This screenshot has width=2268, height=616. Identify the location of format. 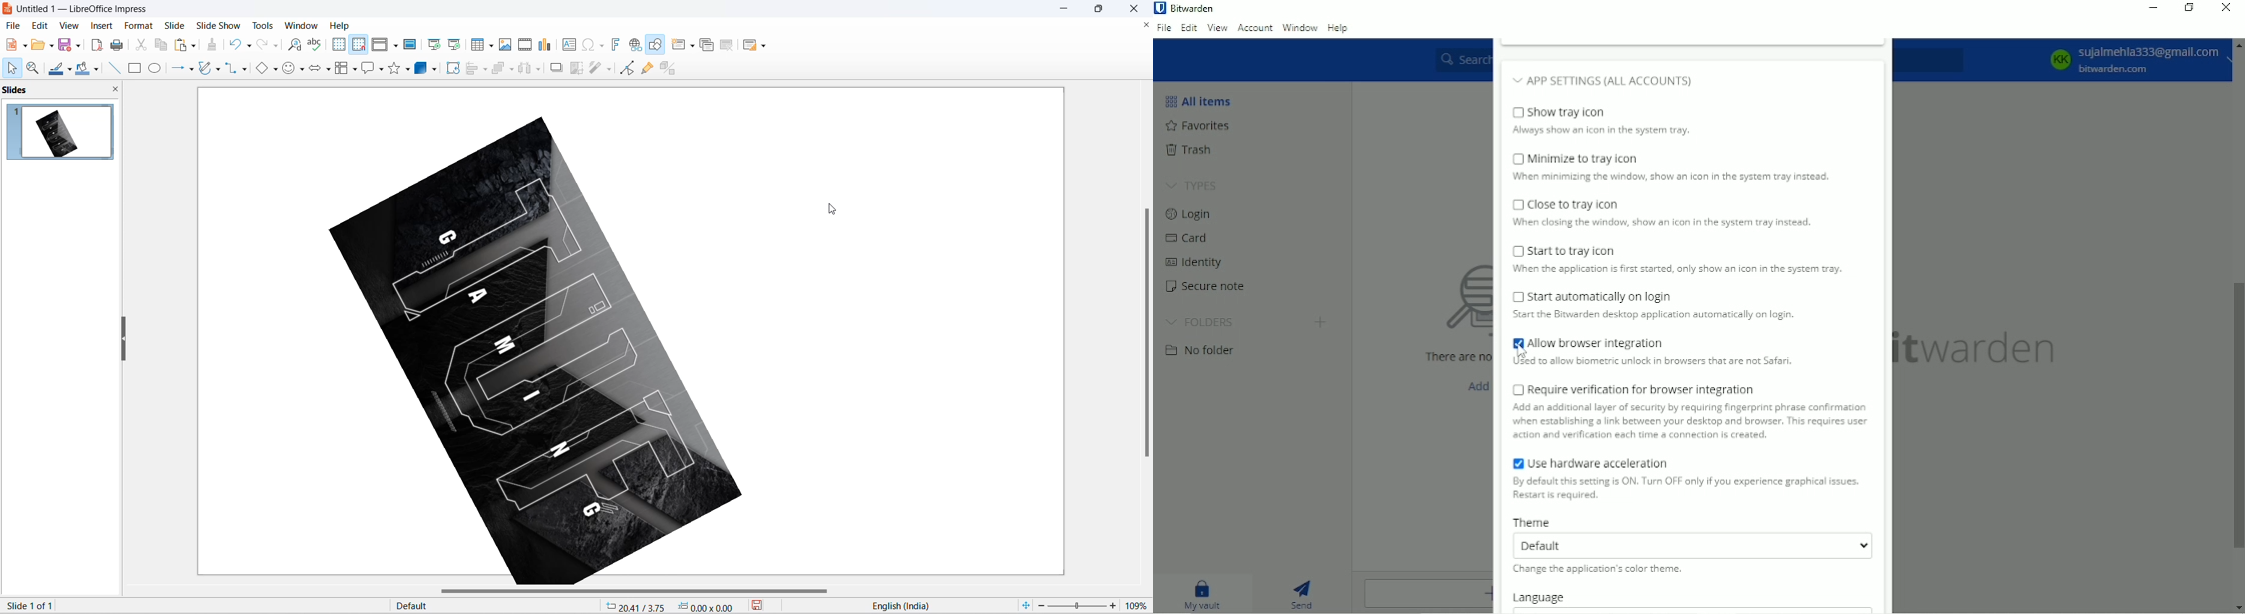
(136, 26).